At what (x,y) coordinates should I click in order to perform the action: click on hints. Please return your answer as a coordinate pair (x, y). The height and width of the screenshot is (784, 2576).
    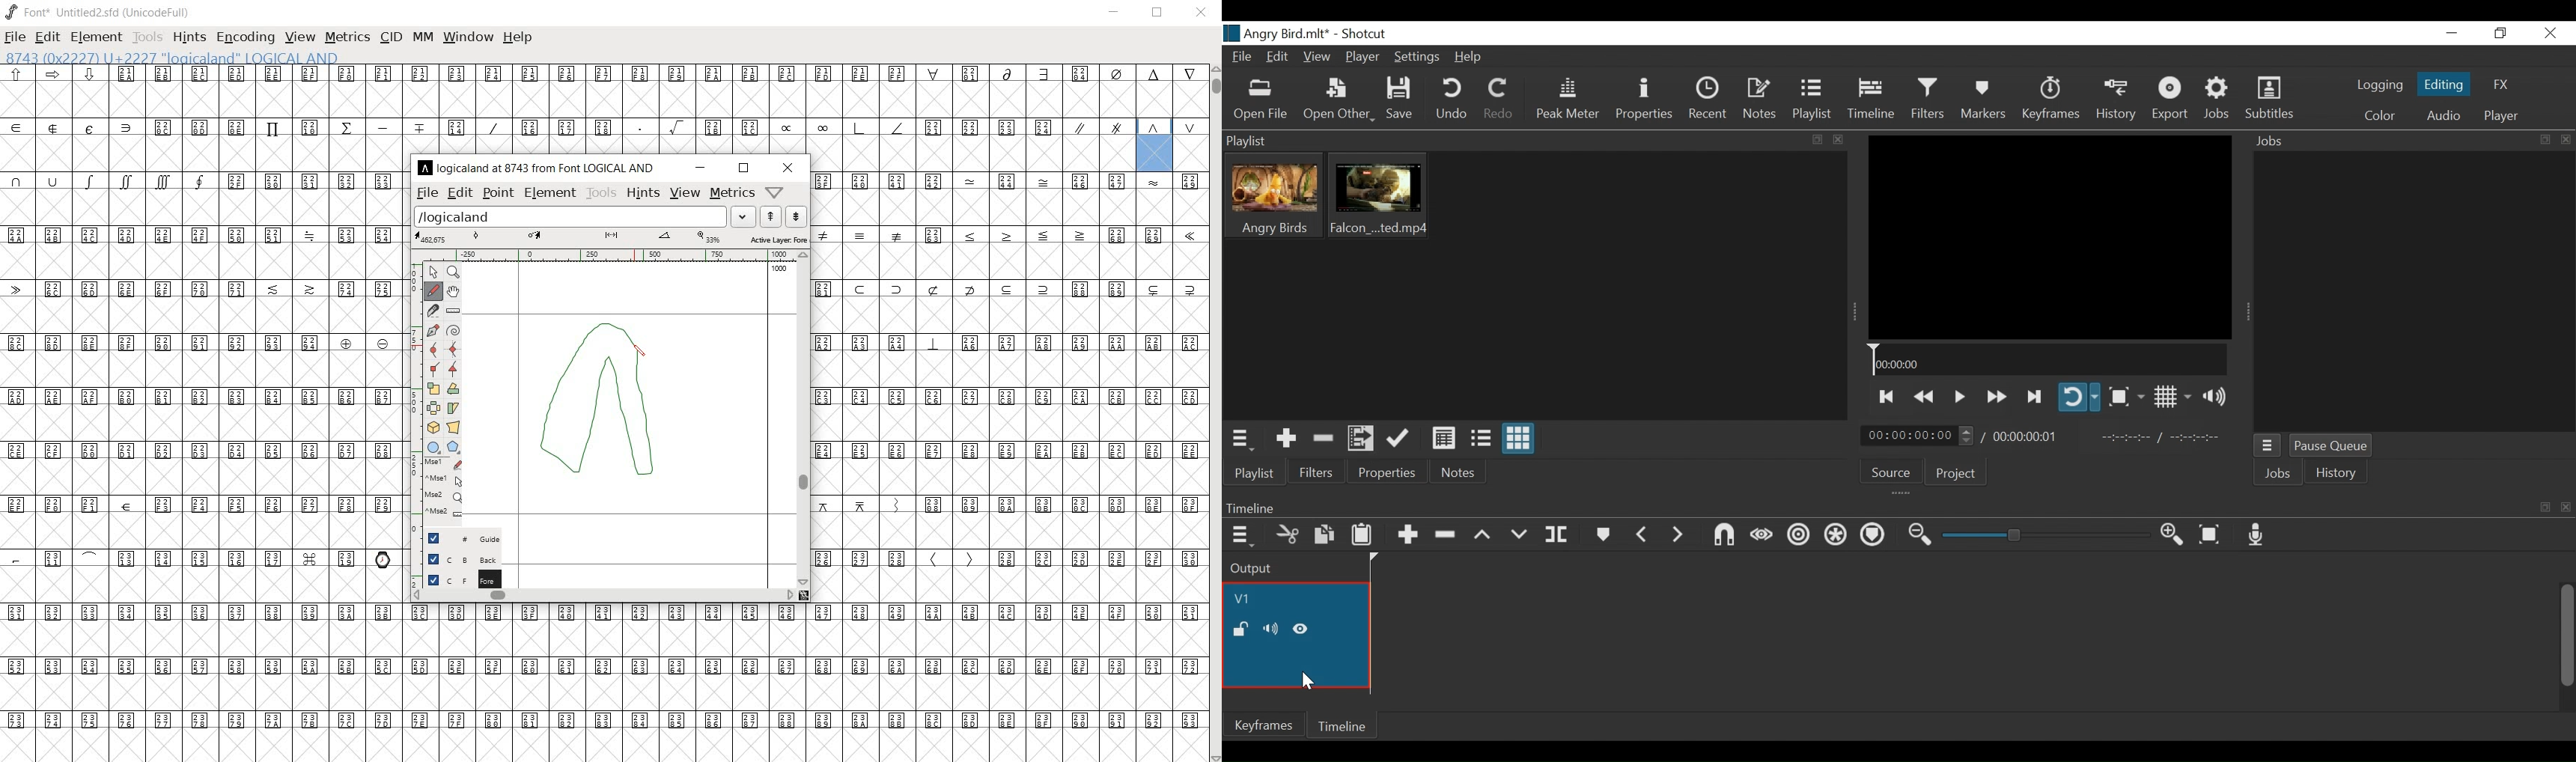
    Looking at the image, I should click on (642, 195).